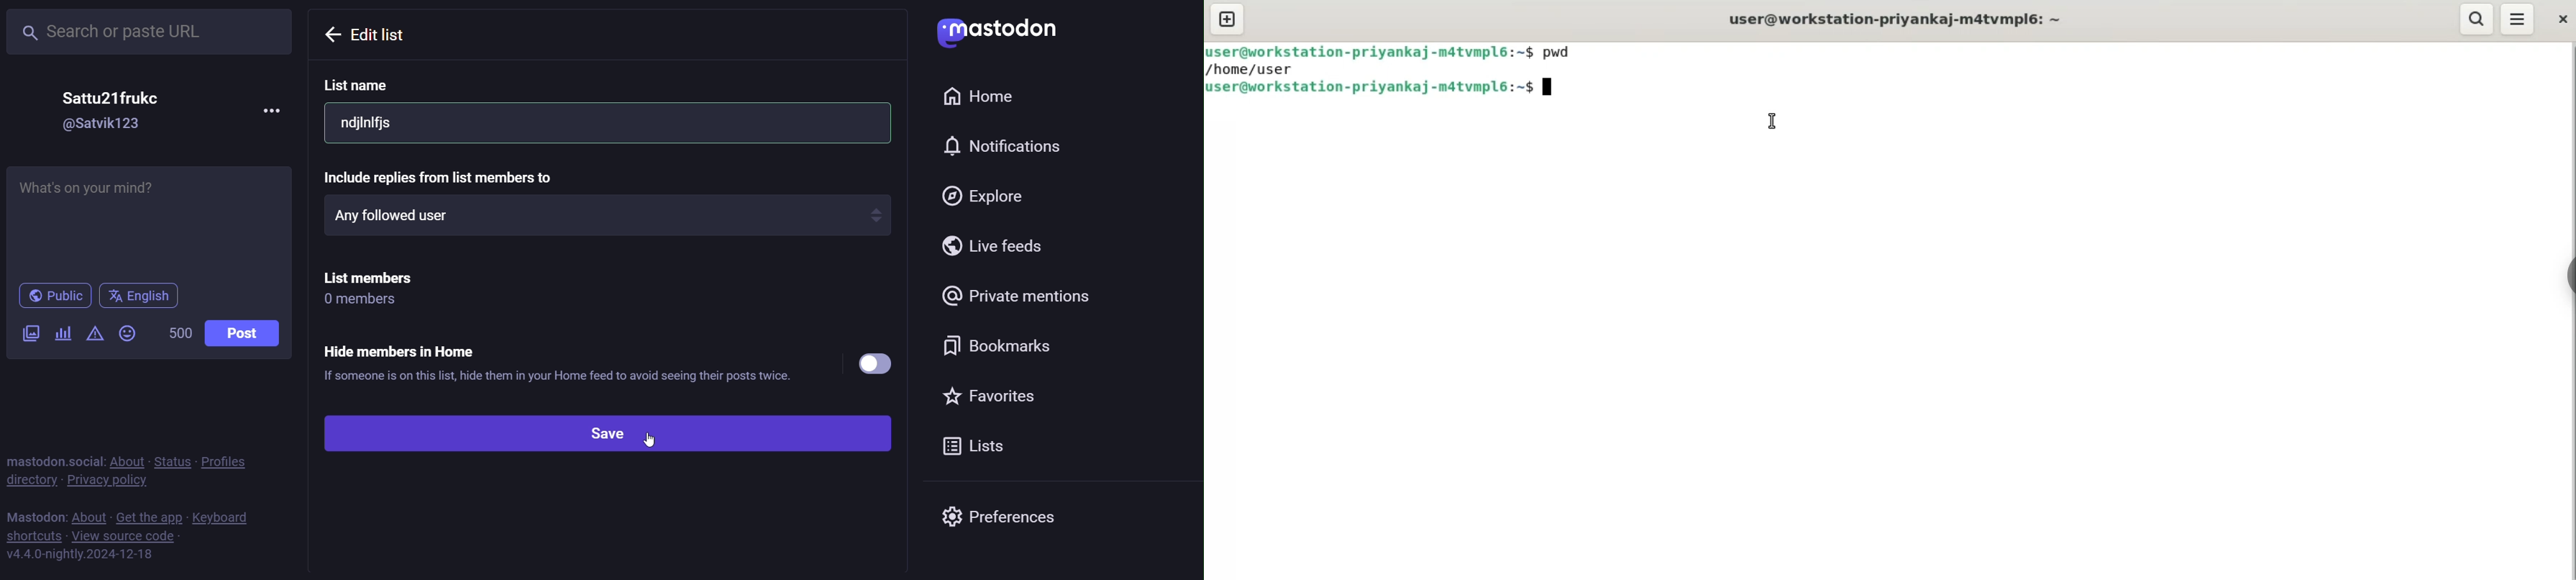  I want to click on preferences, so click(999, 513).